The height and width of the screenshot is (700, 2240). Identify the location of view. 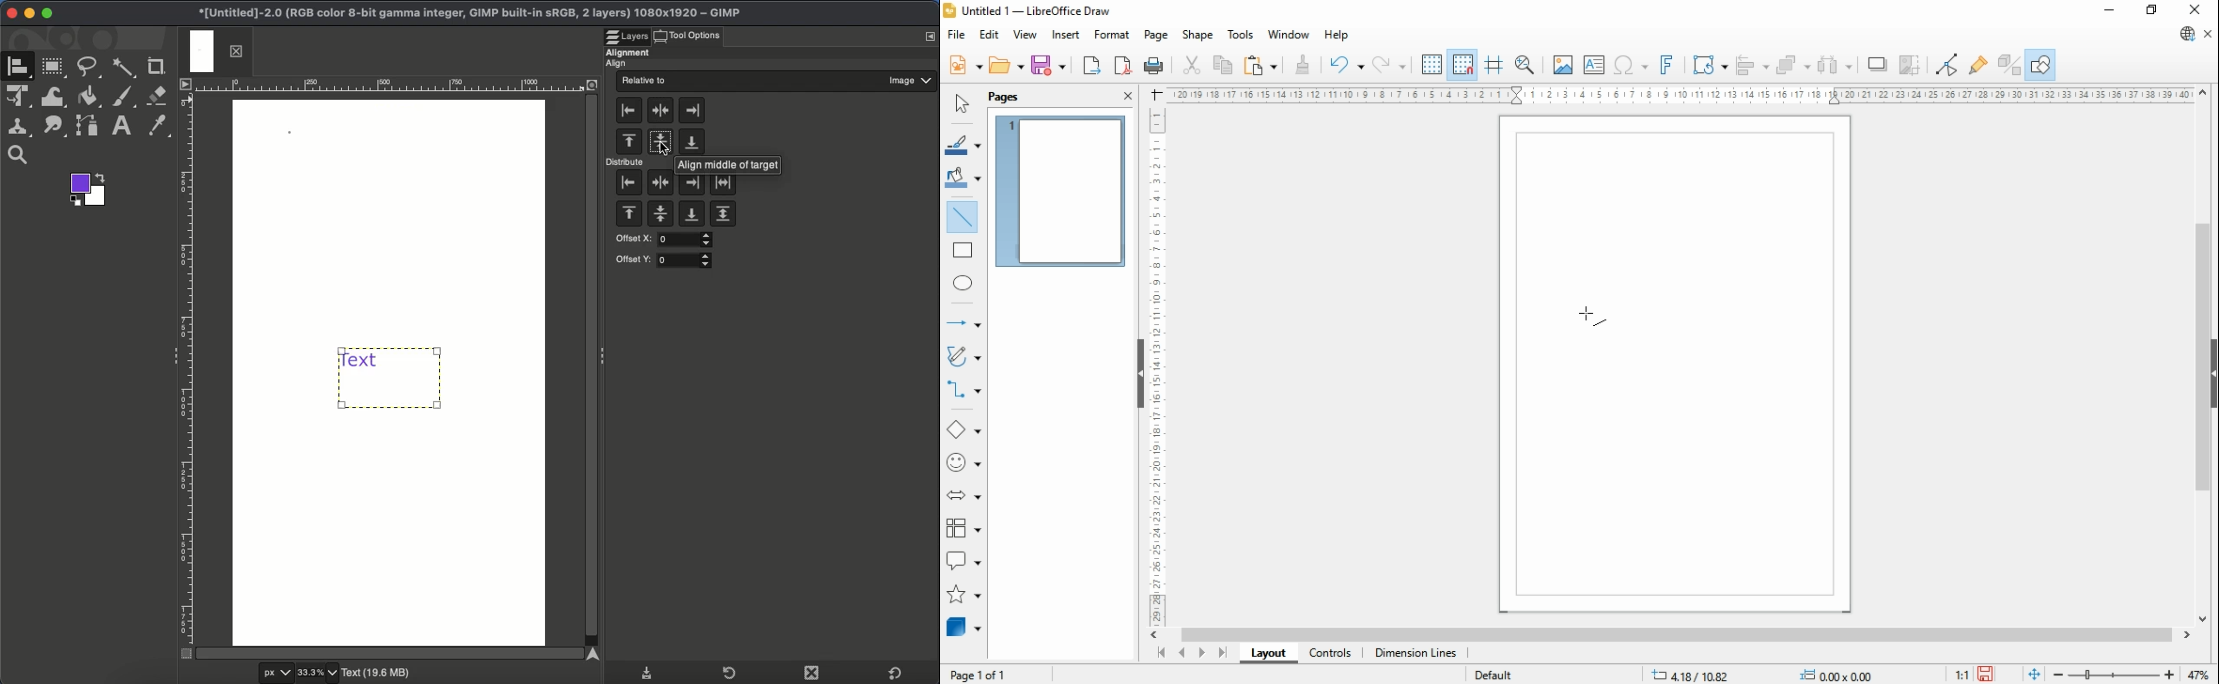
(1025, 36).